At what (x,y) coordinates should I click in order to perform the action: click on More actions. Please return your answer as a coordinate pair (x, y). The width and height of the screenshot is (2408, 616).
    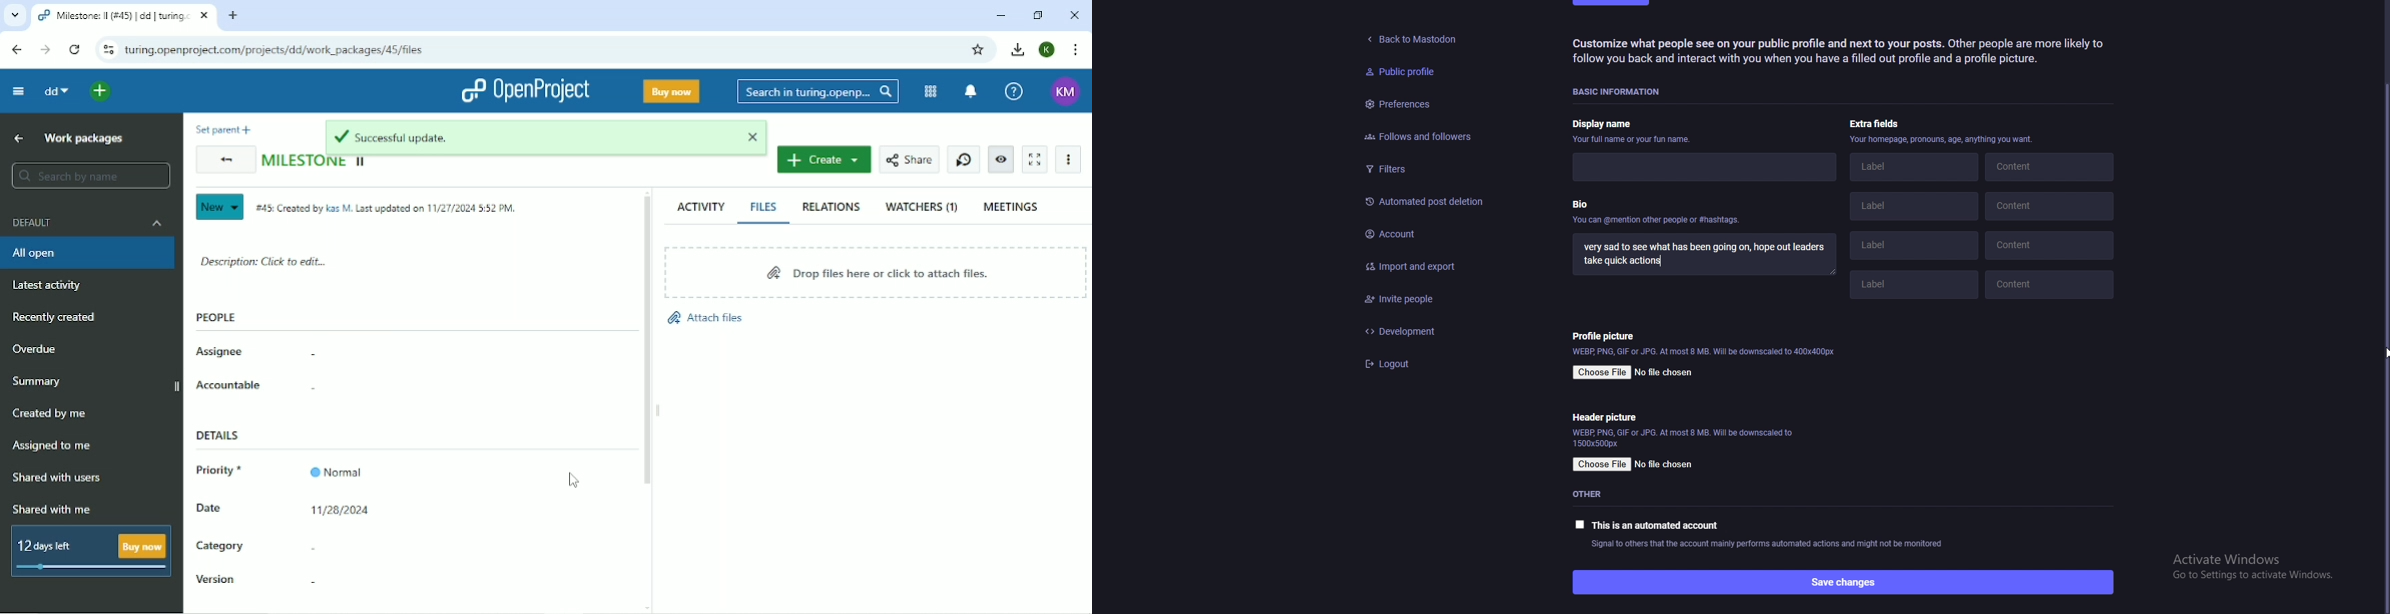
    Looking at the image, I should click on (1069, 159).